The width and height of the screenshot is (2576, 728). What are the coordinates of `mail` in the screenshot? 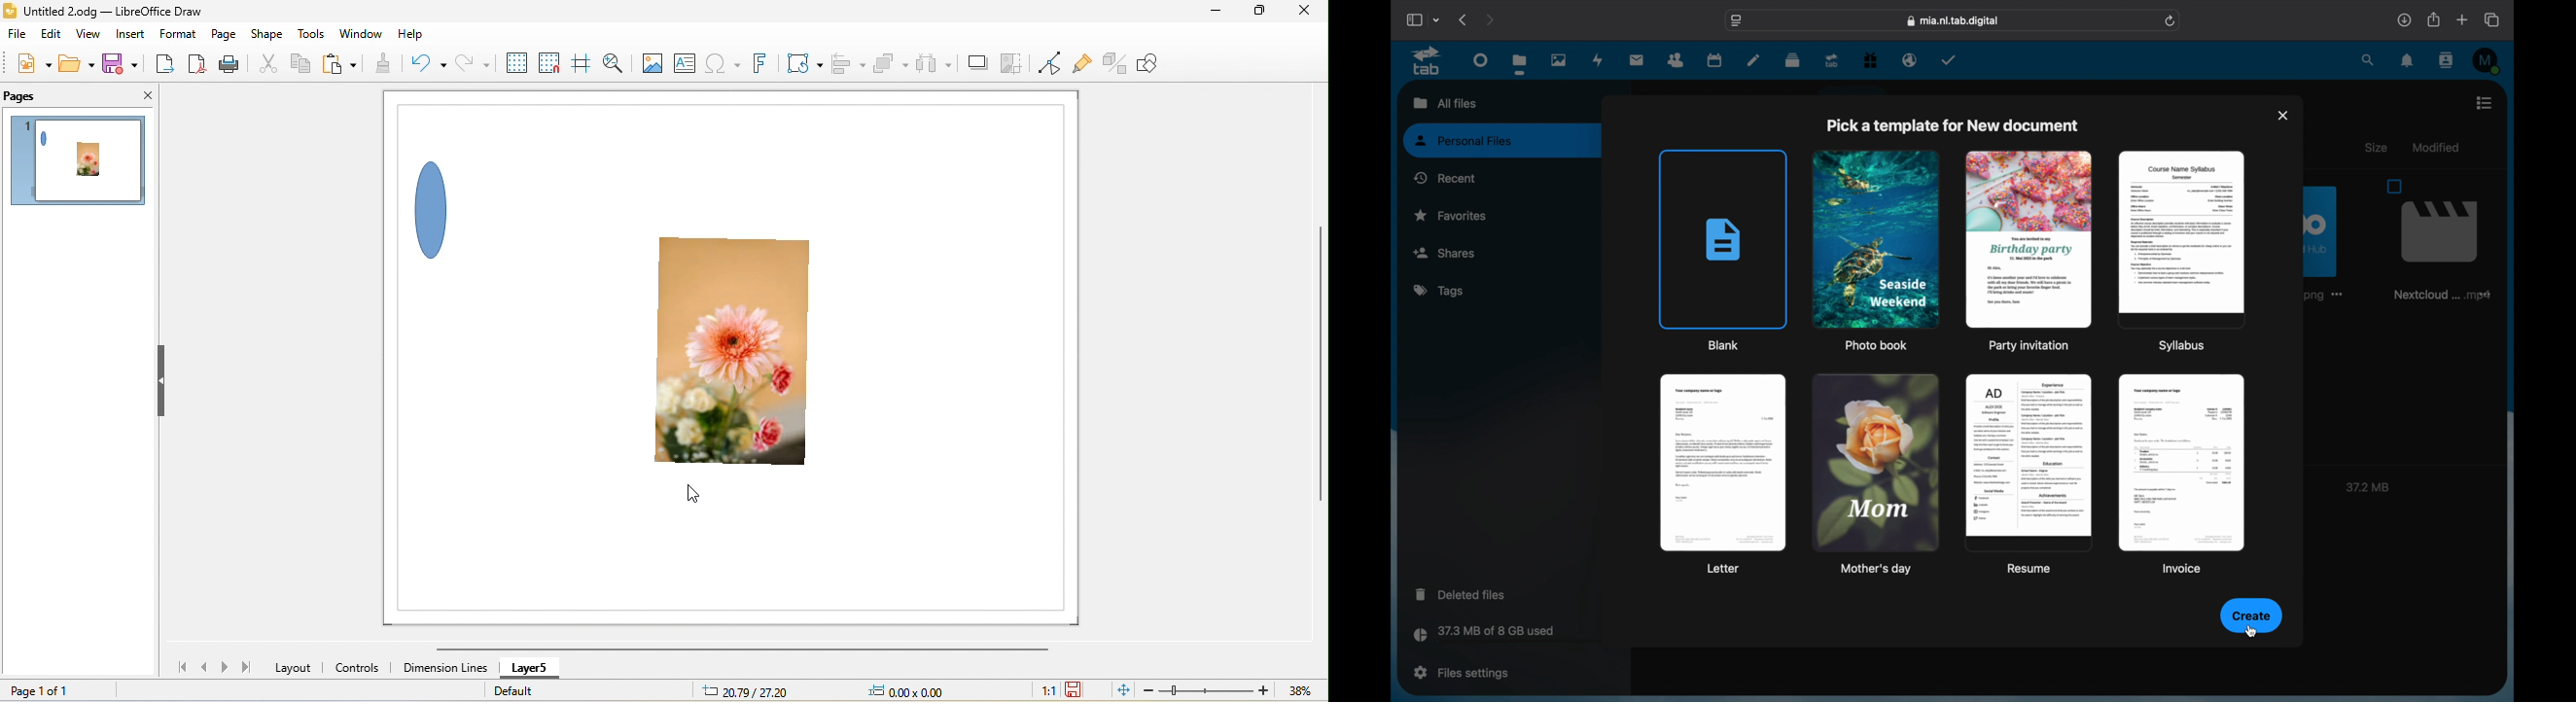 It's located at (1637, 61).